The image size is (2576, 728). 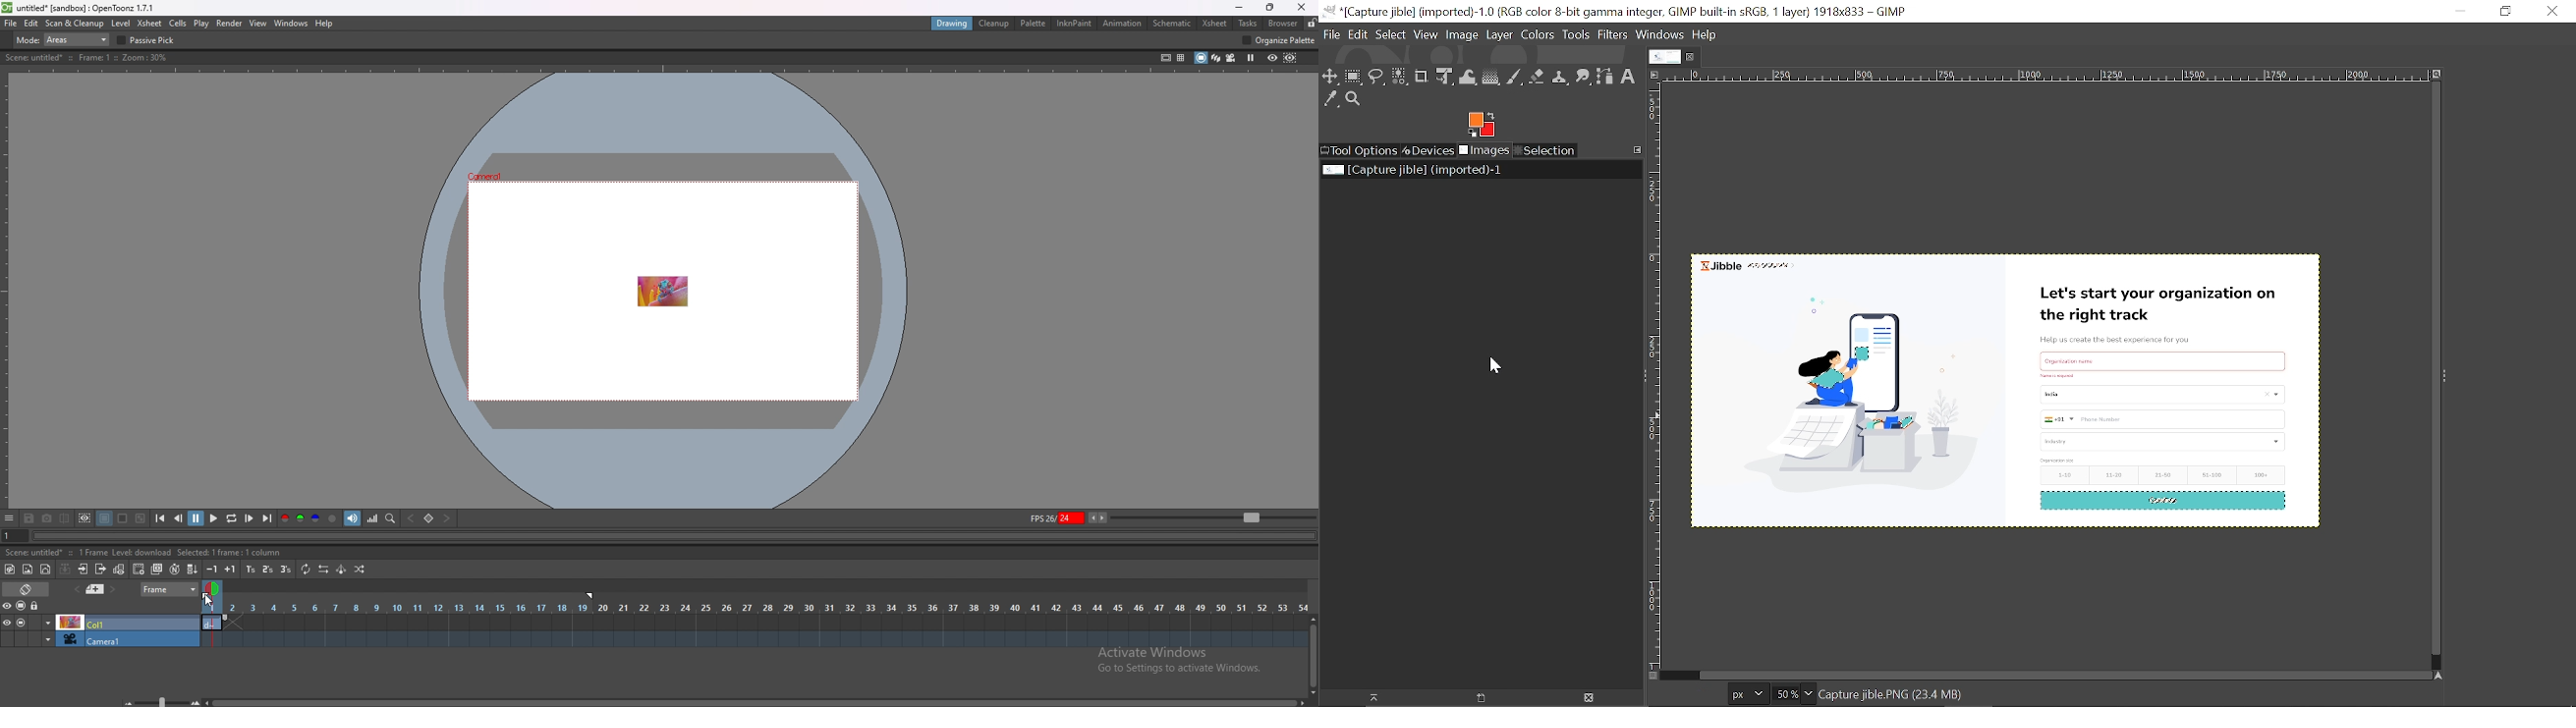 I want to click on passive pick, so click(x=148, y=40).